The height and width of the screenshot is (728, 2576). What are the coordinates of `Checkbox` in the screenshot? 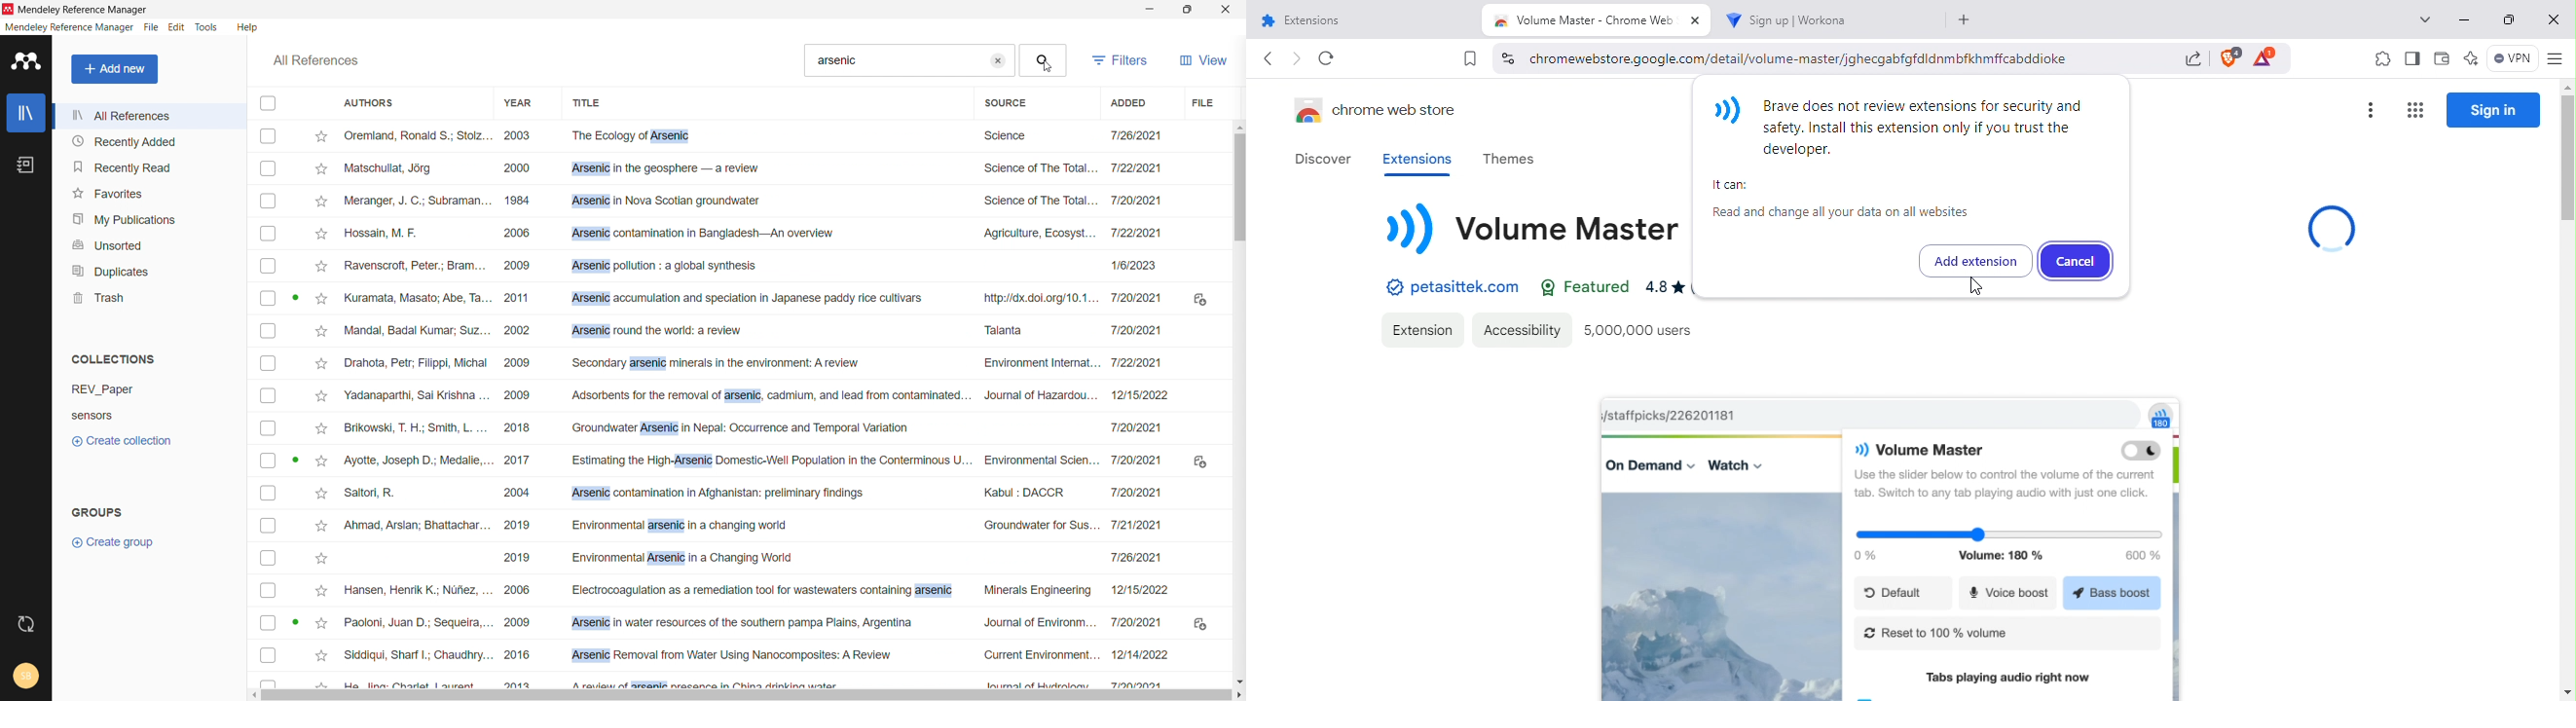 It's located at (267, 655).